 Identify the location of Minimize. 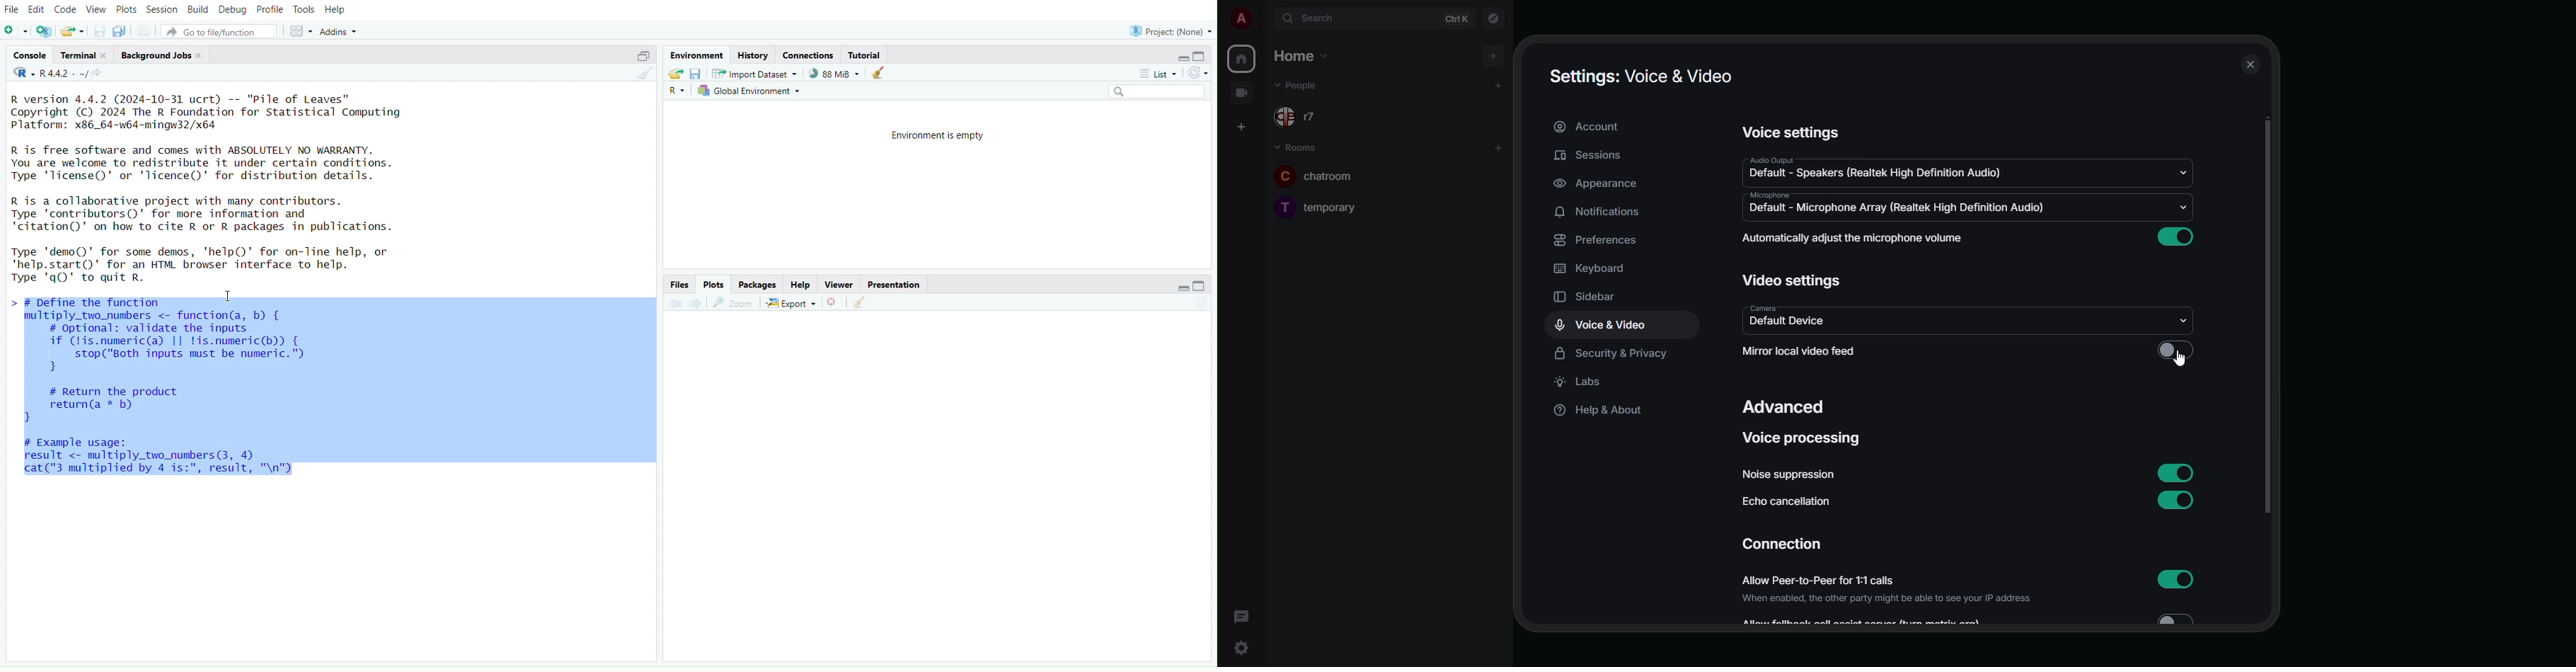
(1180, 288).